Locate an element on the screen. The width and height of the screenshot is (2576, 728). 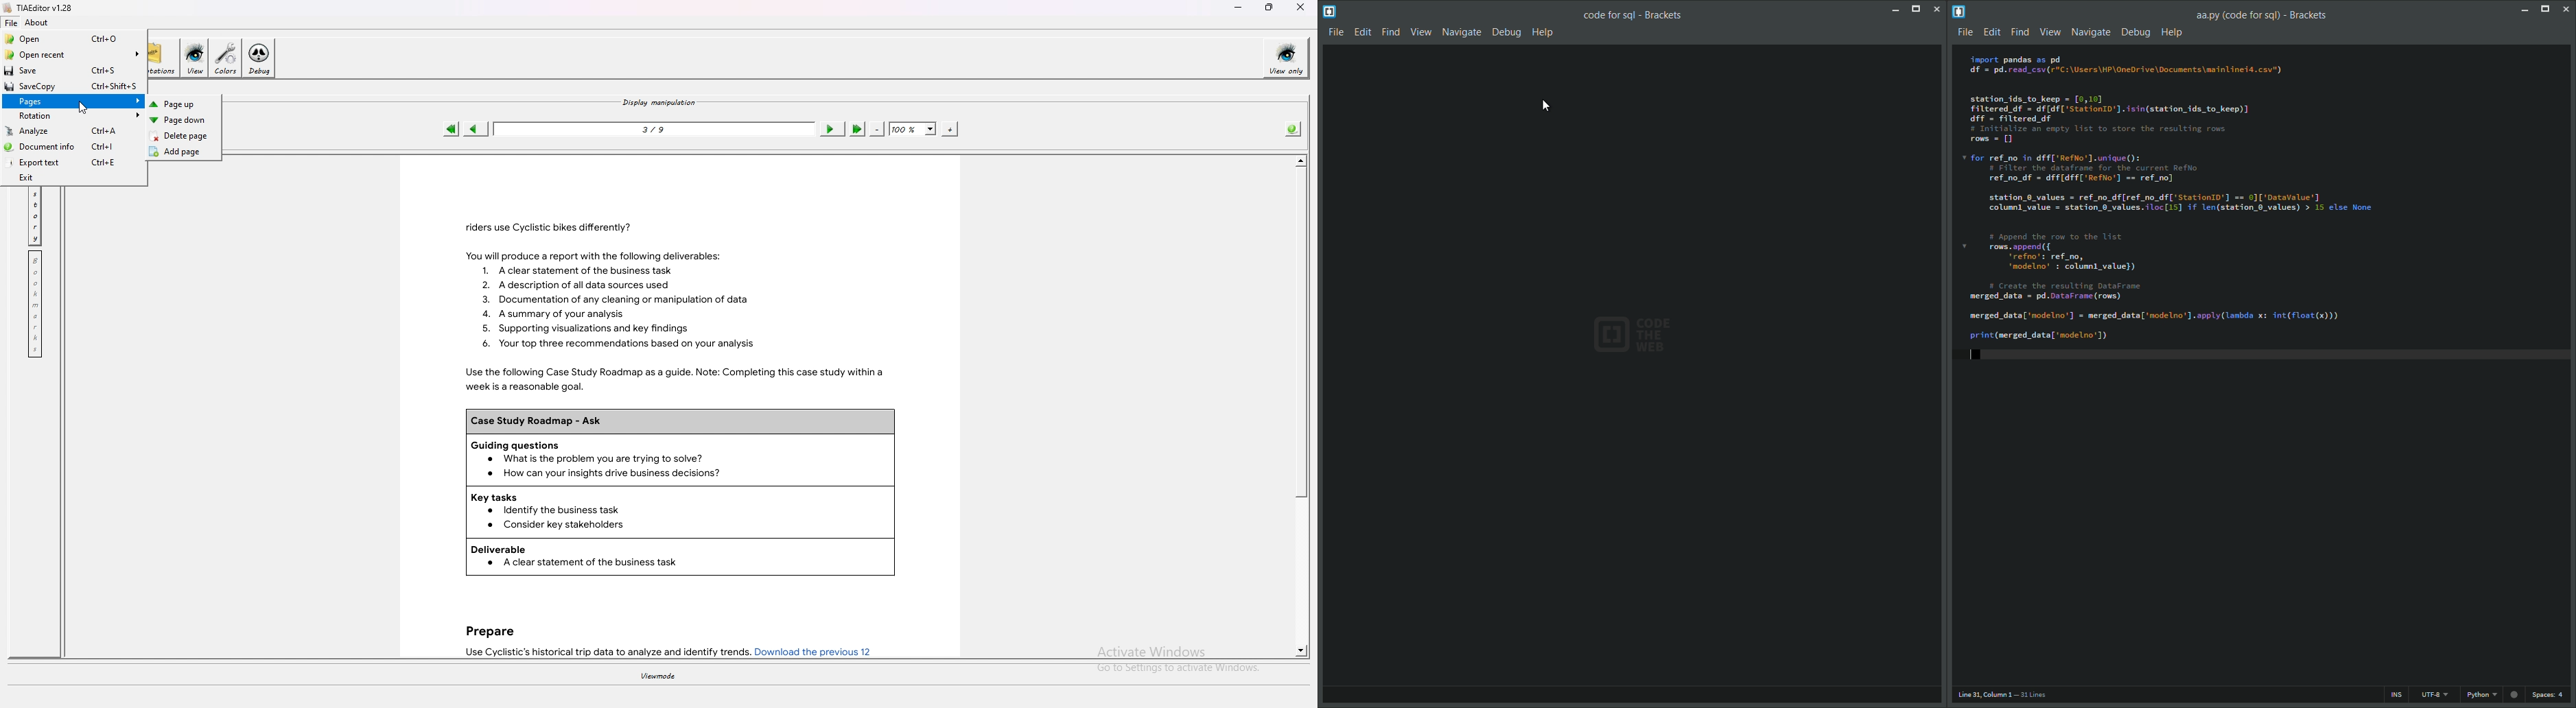
minimise is located at coordinates (2524, 11).